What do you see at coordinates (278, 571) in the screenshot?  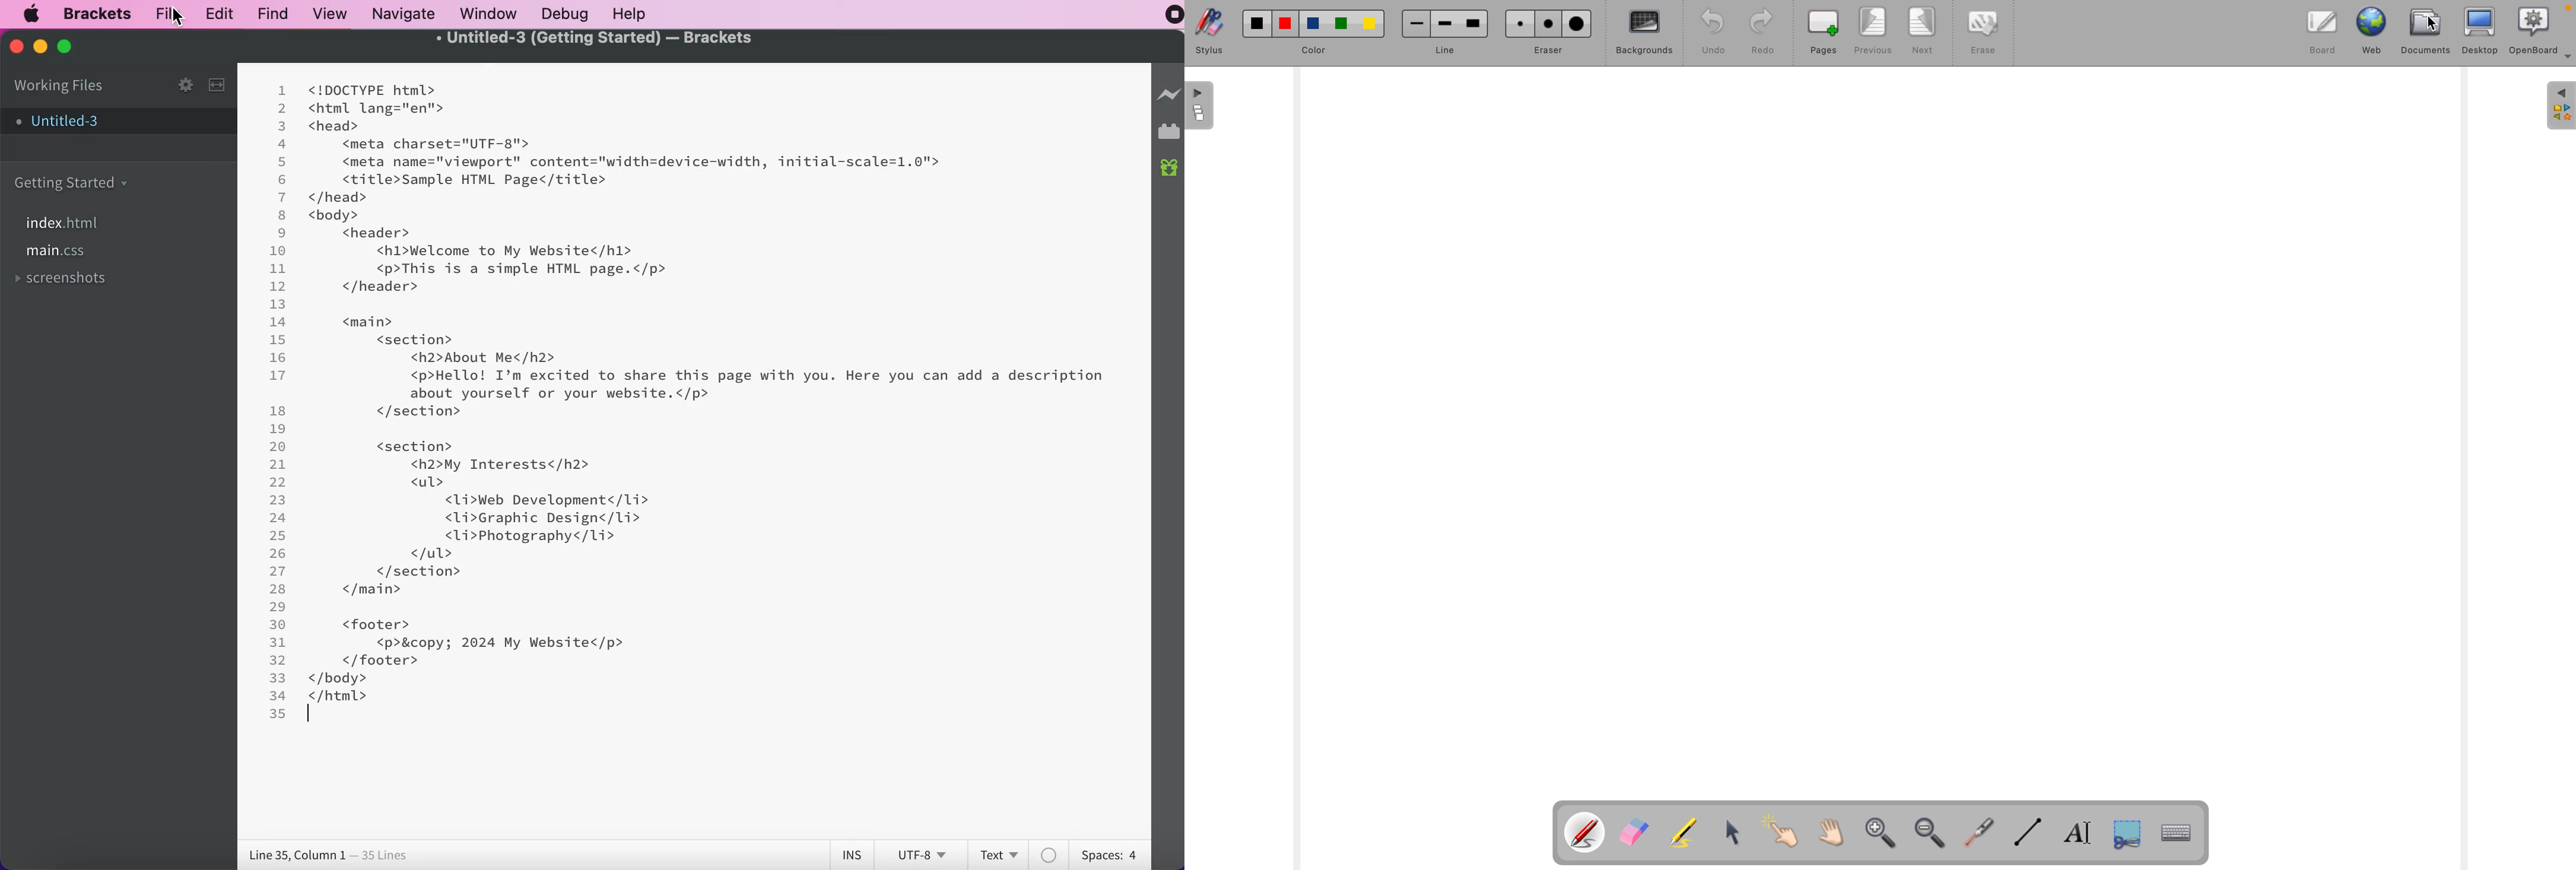 I see `27` at bounding box center [278, 571].